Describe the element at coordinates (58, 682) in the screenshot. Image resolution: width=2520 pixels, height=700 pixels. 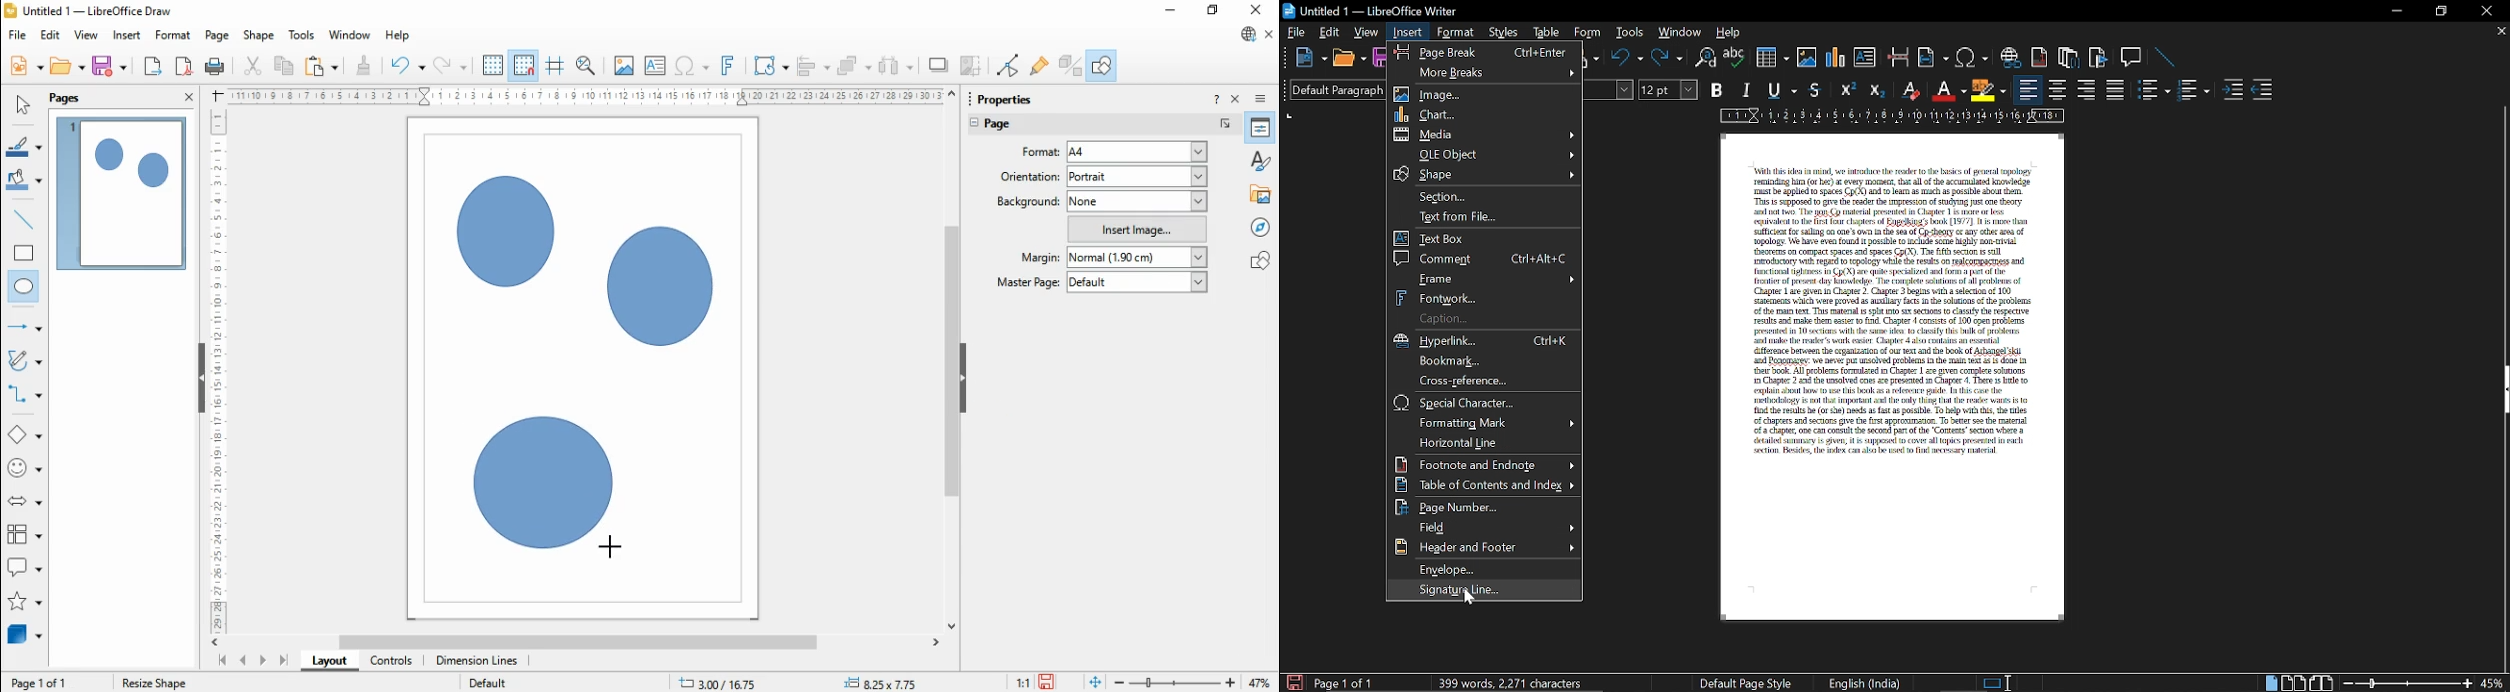
I see `Page 1 0f 1 (Layout)` at that location.